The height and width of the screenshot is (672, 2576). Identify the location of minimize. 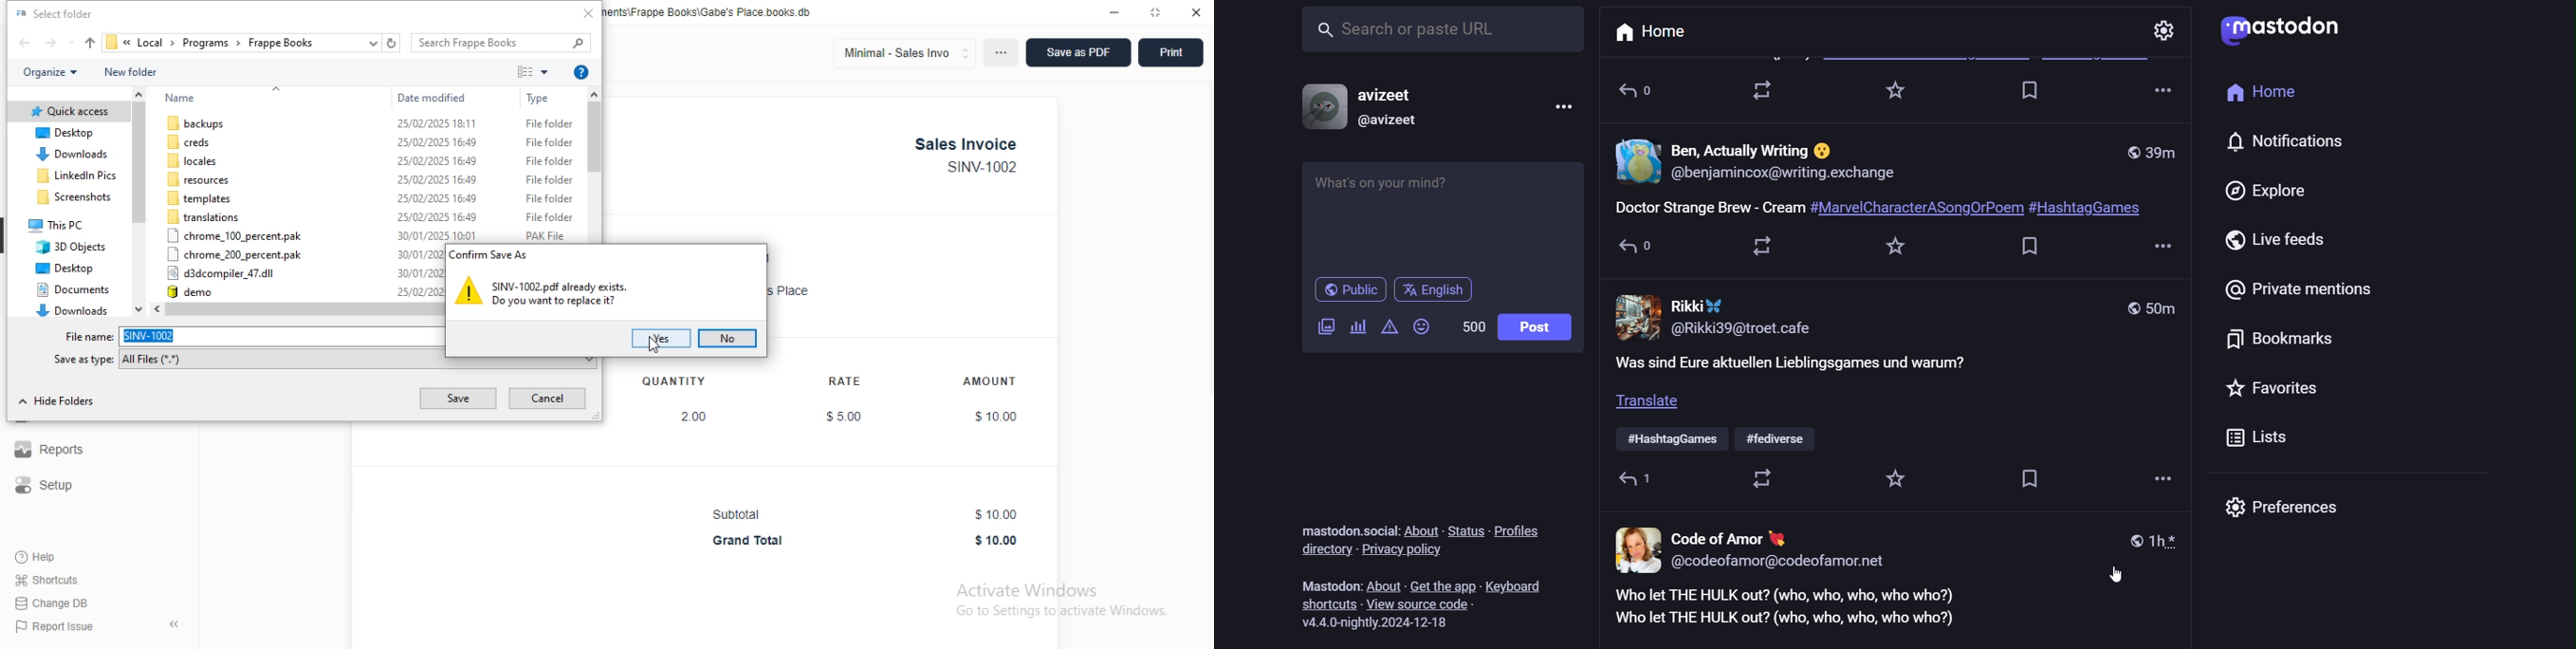
(1114, 12).